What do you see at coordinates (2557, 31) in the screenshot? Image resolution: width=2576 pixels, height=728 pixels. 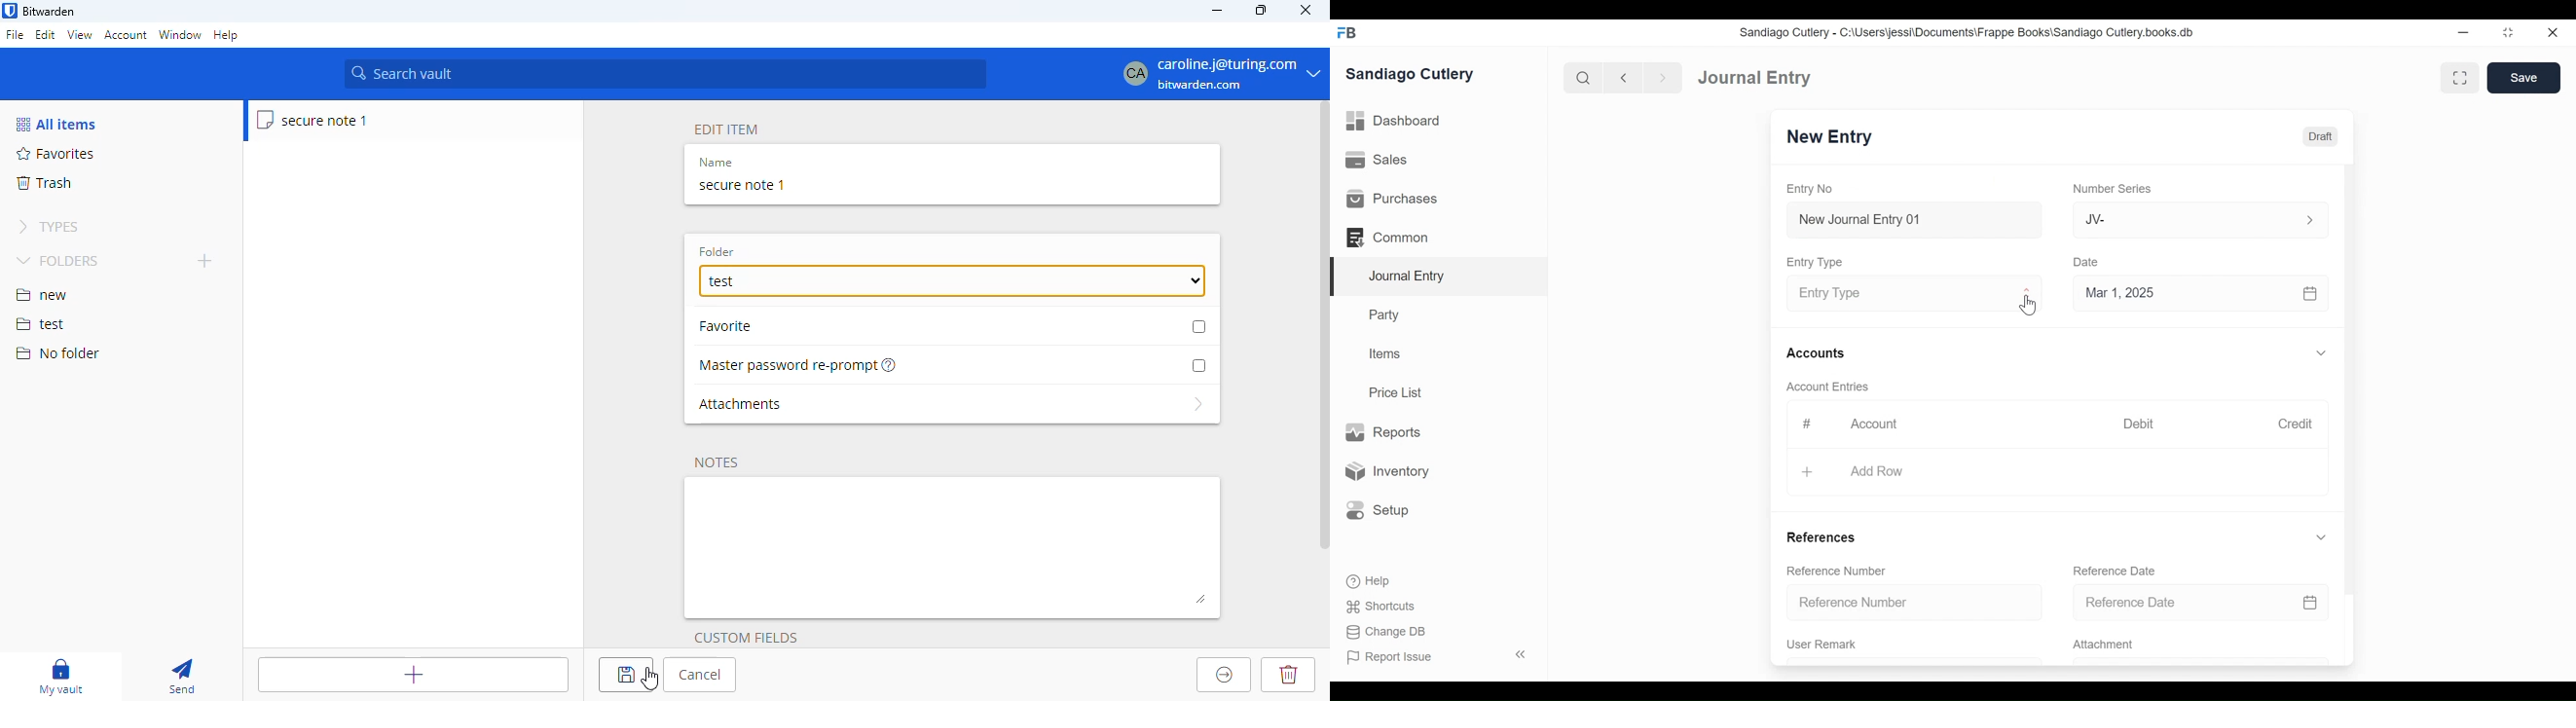 I see `close` at bounding box center [2557, 31].